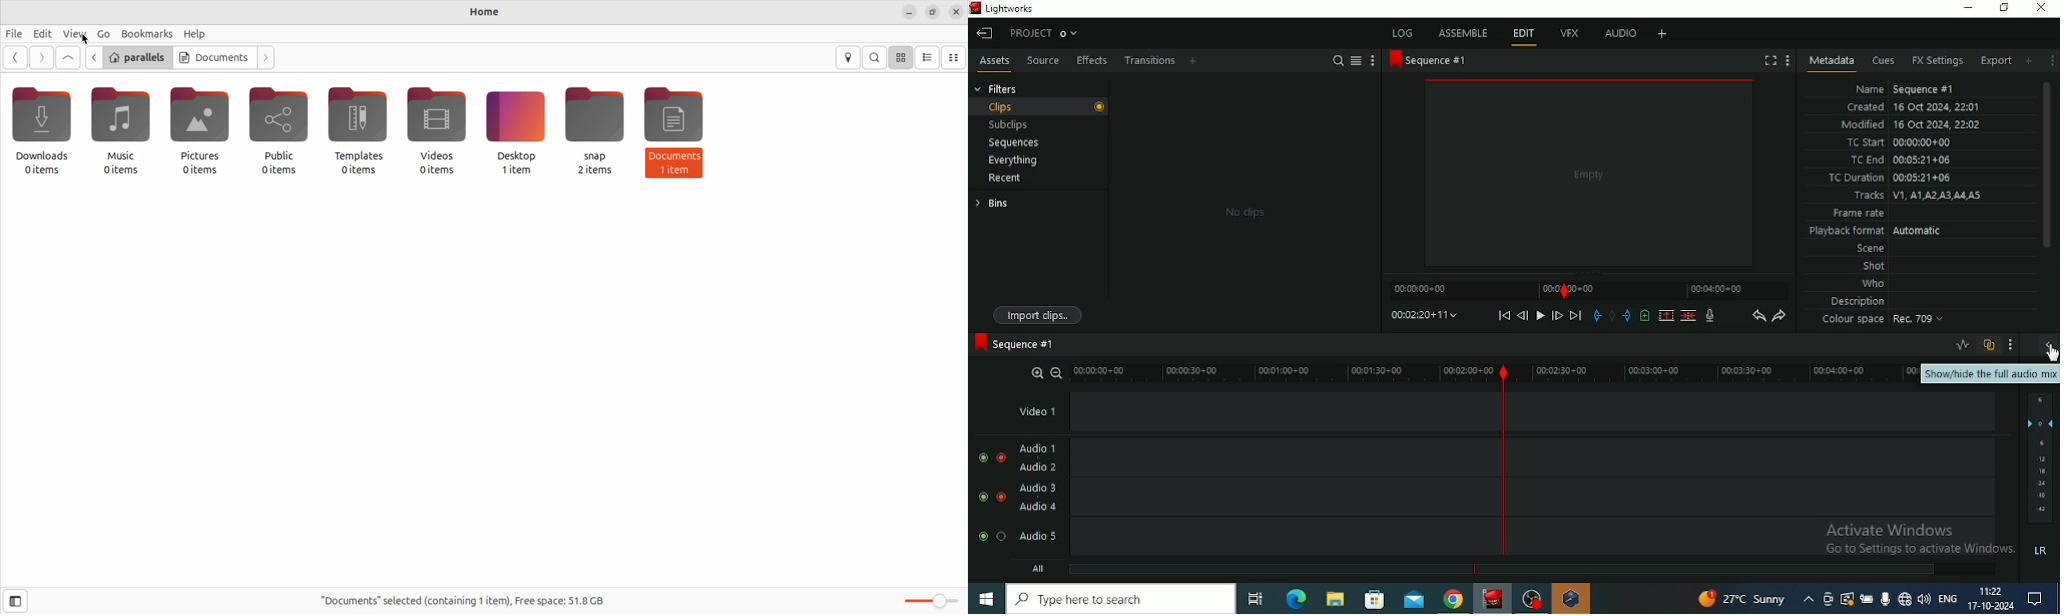 This screenshot has height=616, width=2072. What do you see at coordinates (1787, 60) in the screenshot?
I see `Show settings menu` at bounding box center [1787, 60].